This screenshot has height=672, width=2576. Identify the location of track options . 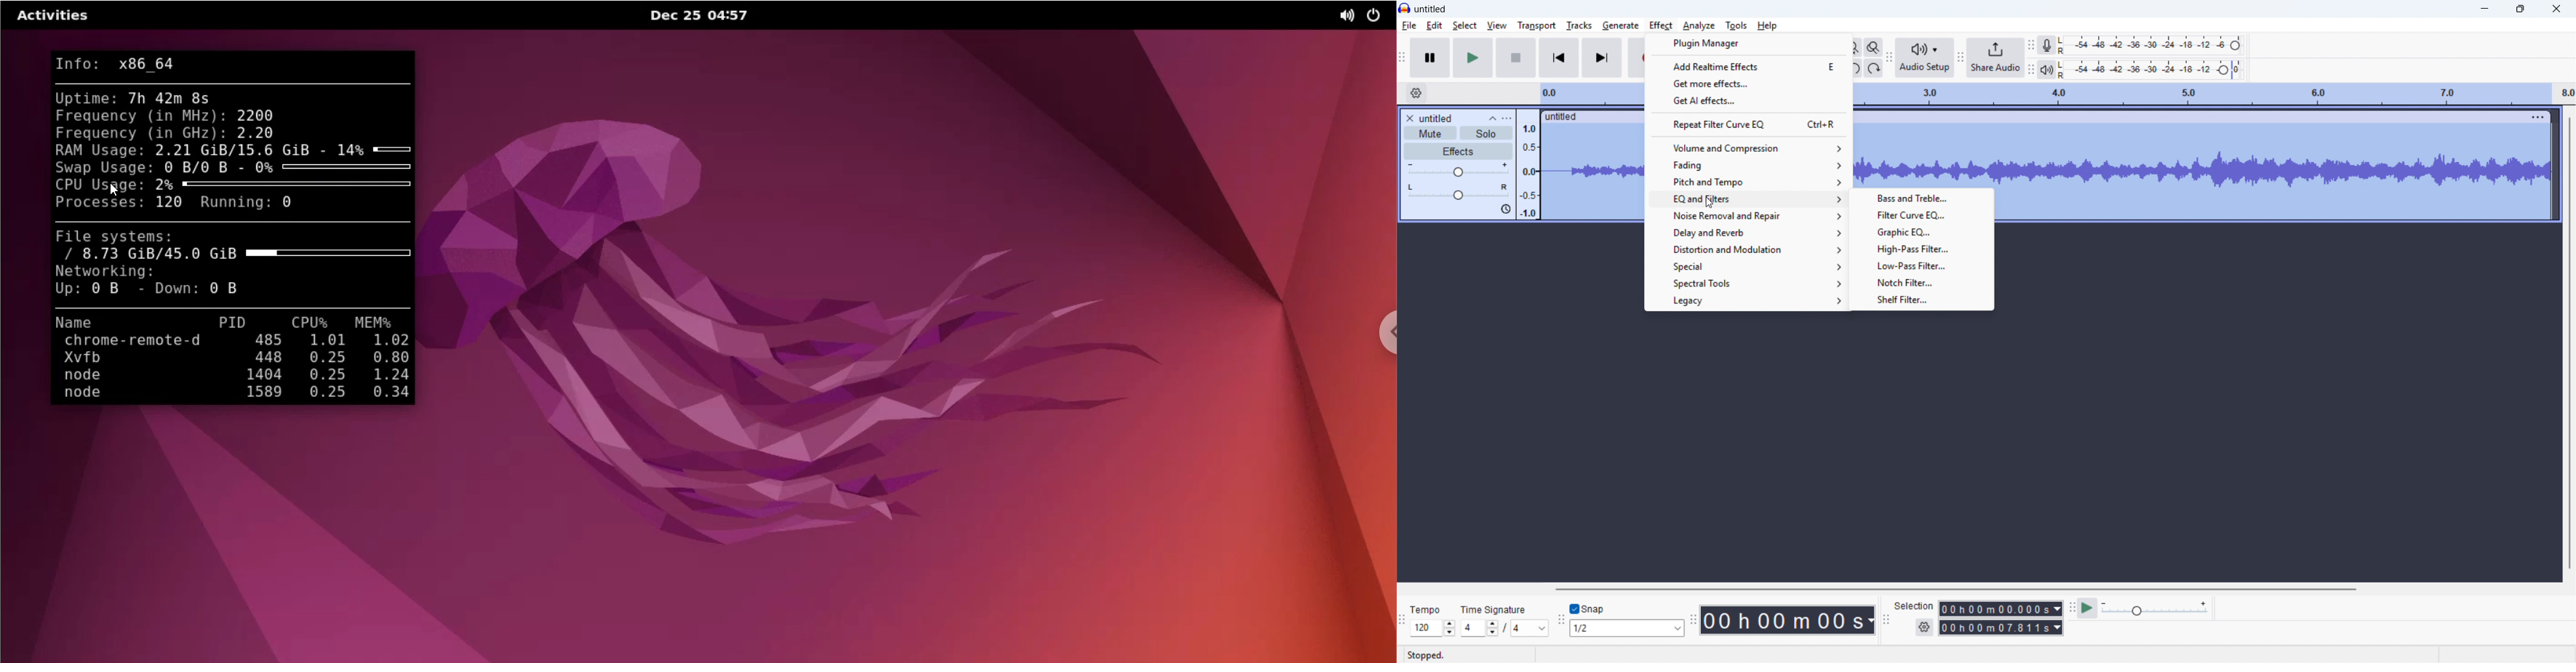
(2539, 115).